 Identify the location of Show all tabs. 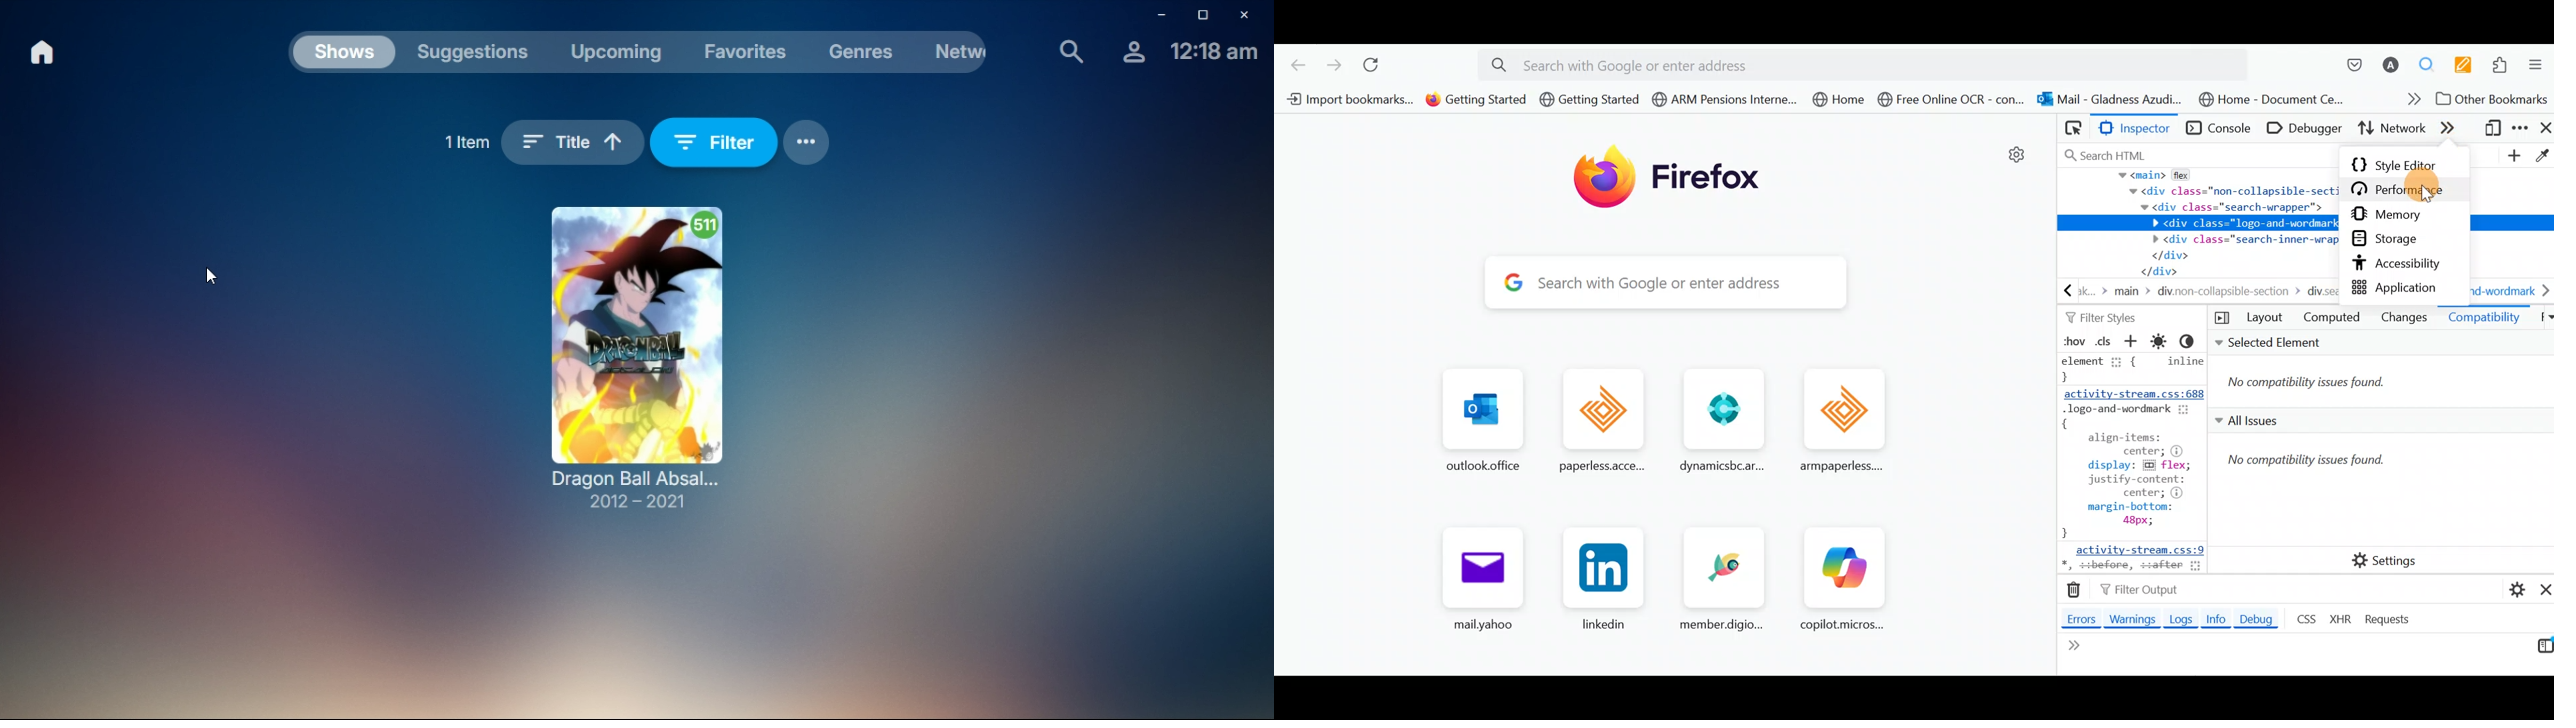
(2542, 318).